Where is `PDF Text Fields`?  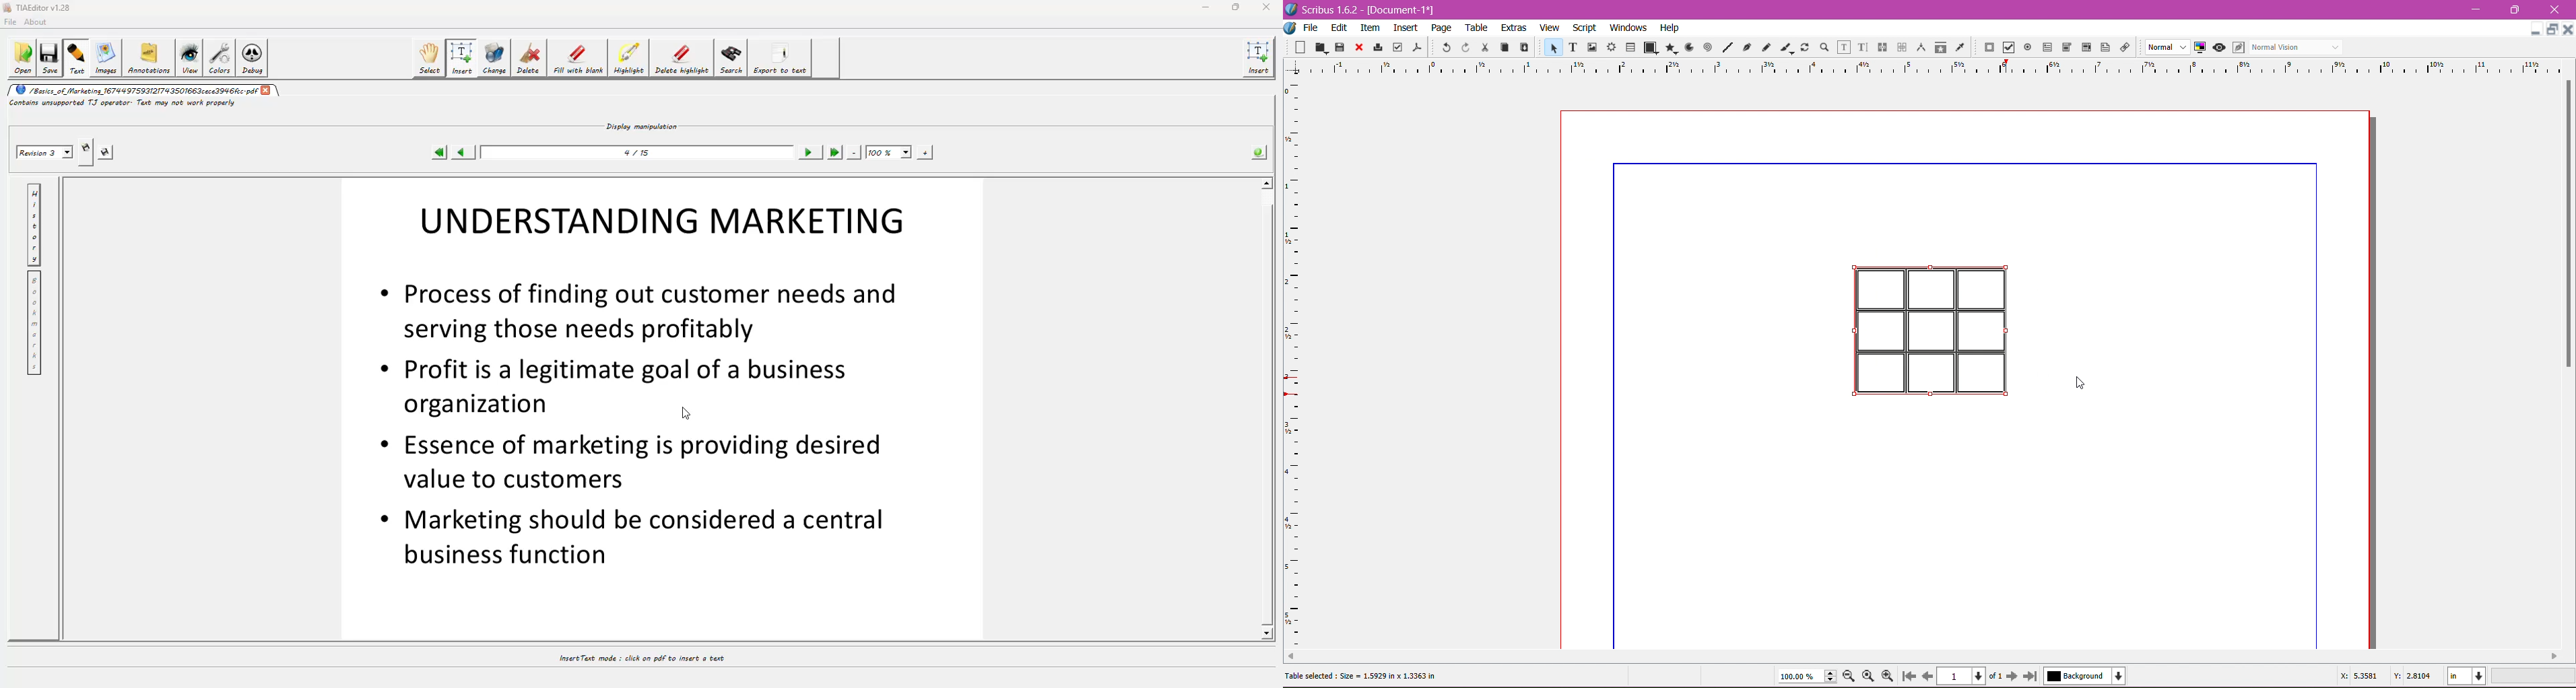 PDF Text Fields is located at coordinates (2045, 48).